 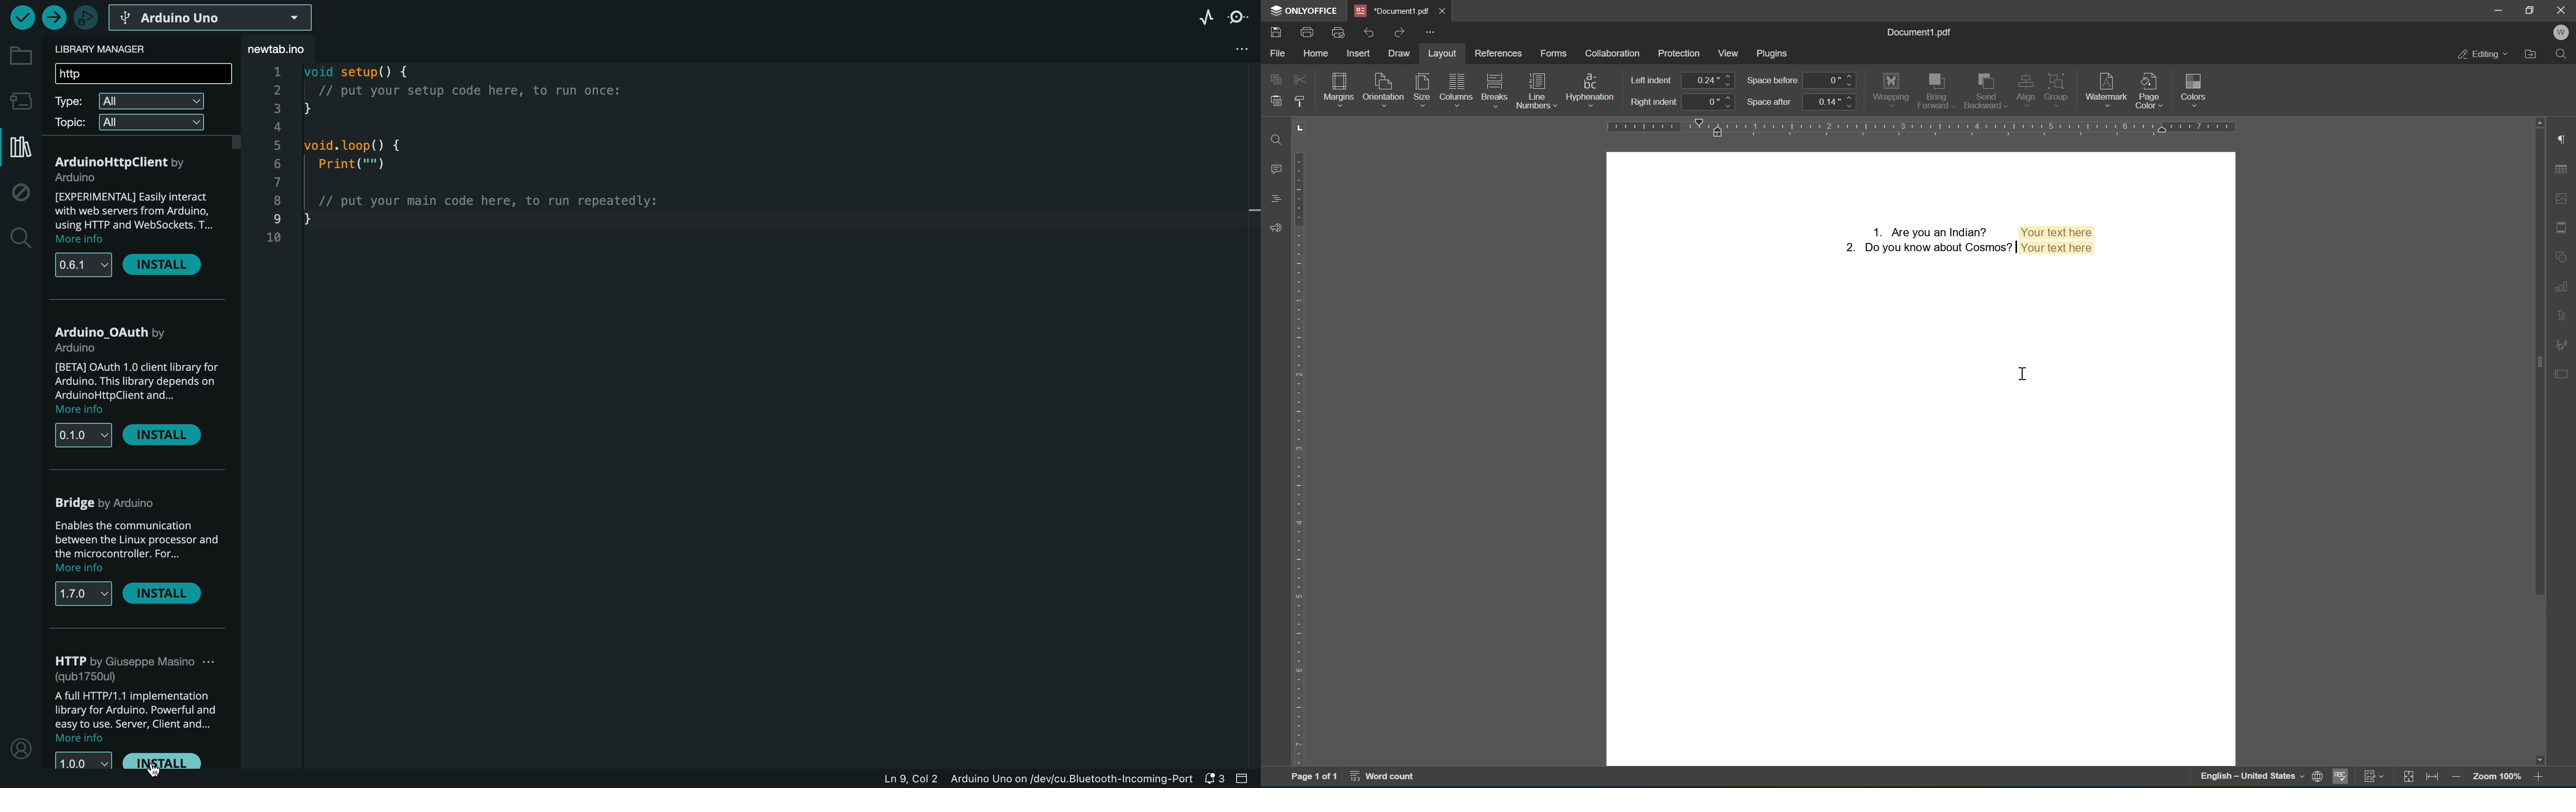 What do you see at coordinates (2530, 10) in the screenshot?
I see `restore down` at bounding box center [2530, 10].